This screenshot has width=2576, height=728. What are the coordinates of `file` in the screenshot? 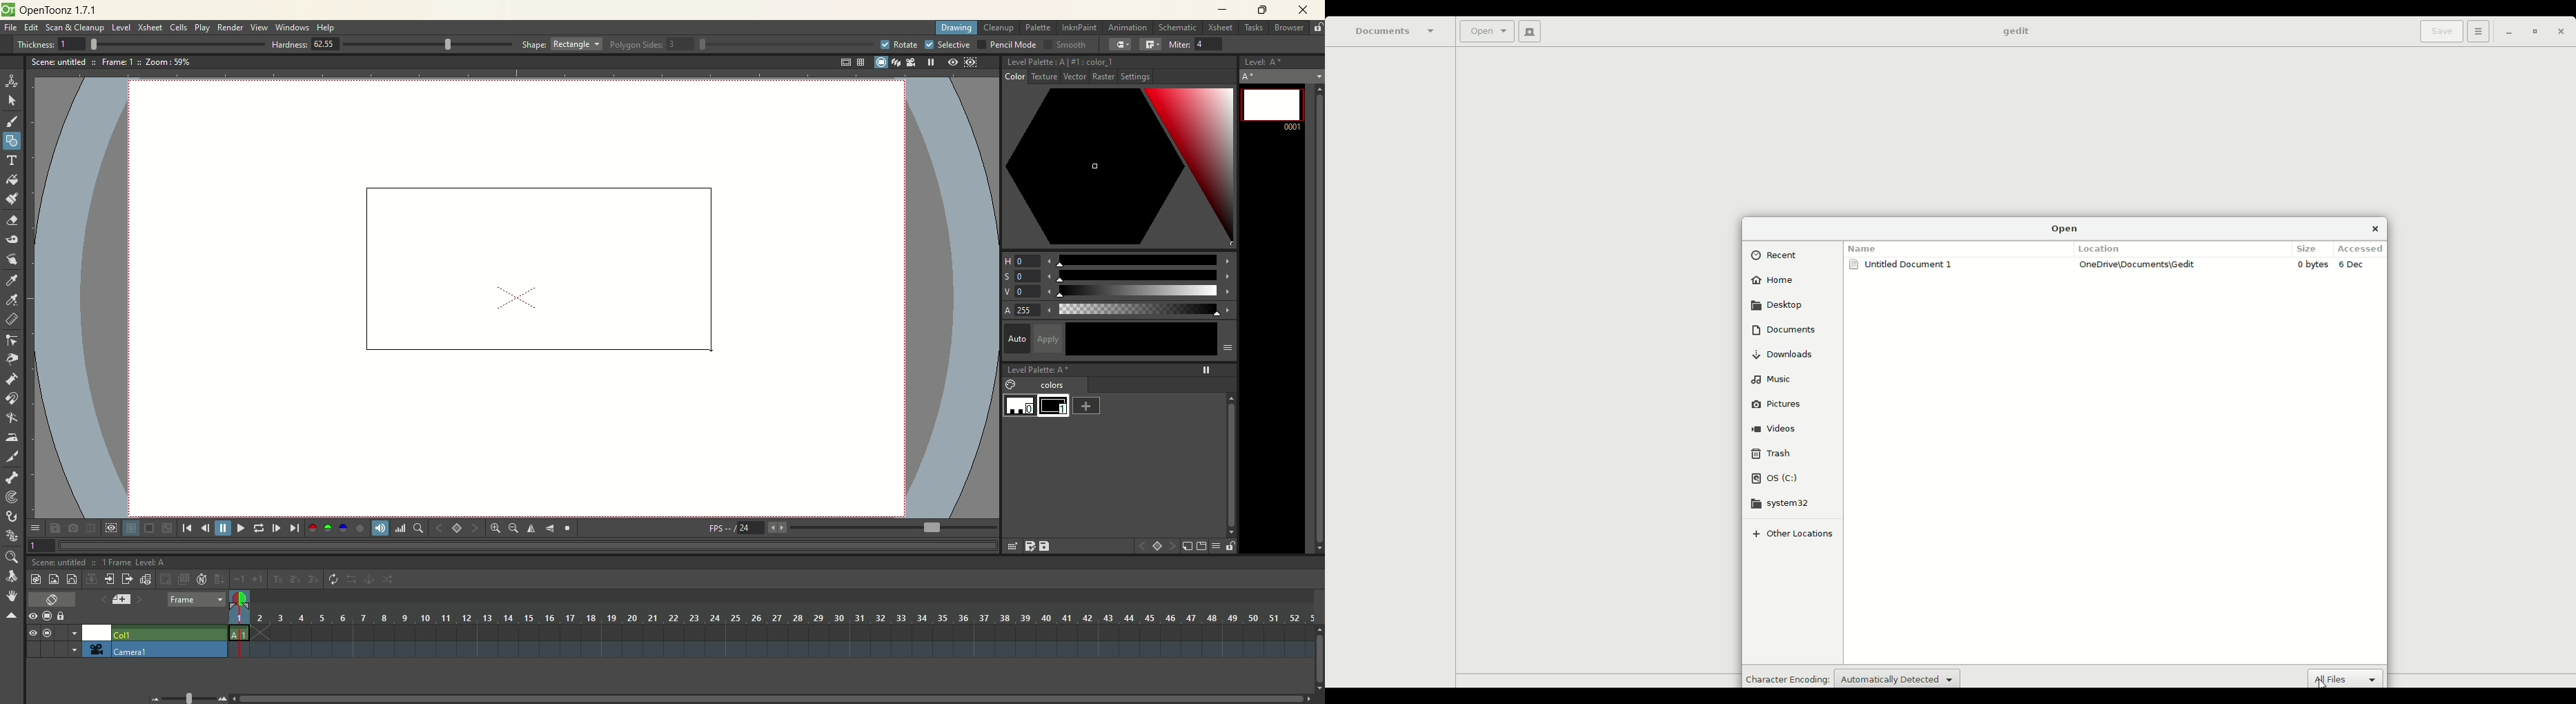 It's located at (13, 28).